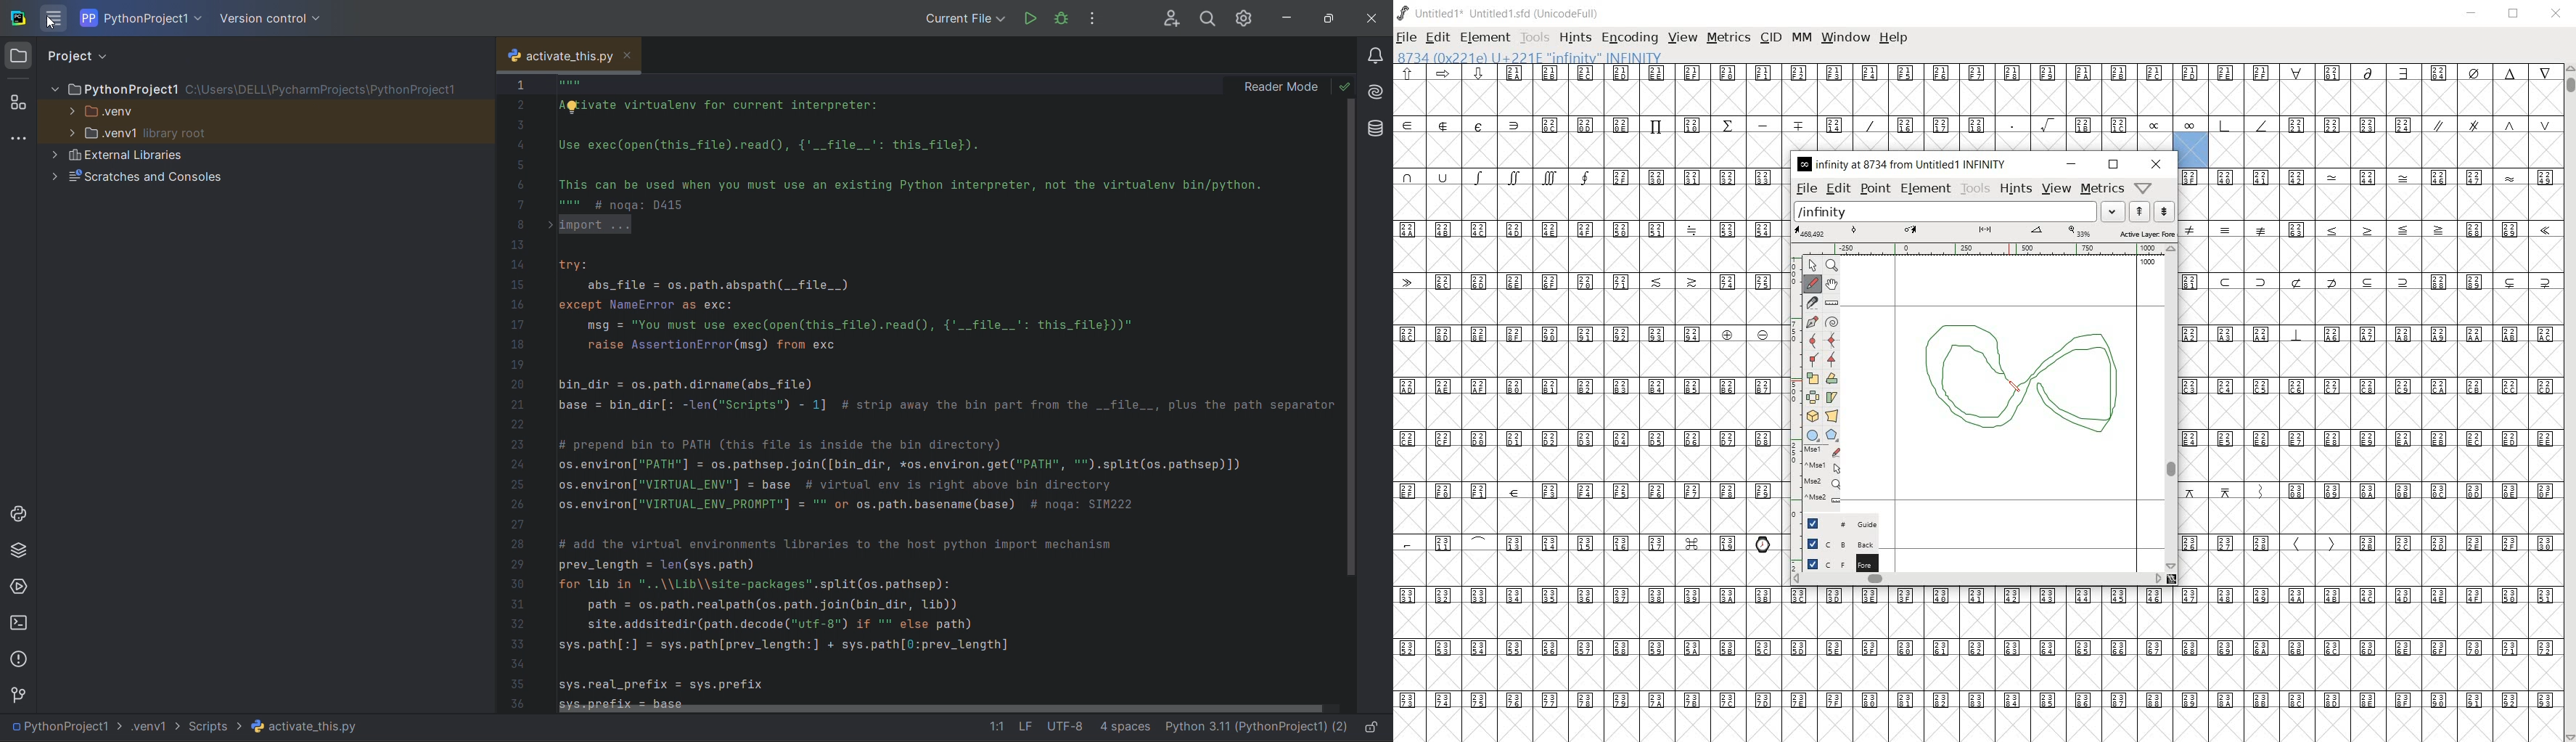  I want to click on Add a corner point, so click(1813, 360).